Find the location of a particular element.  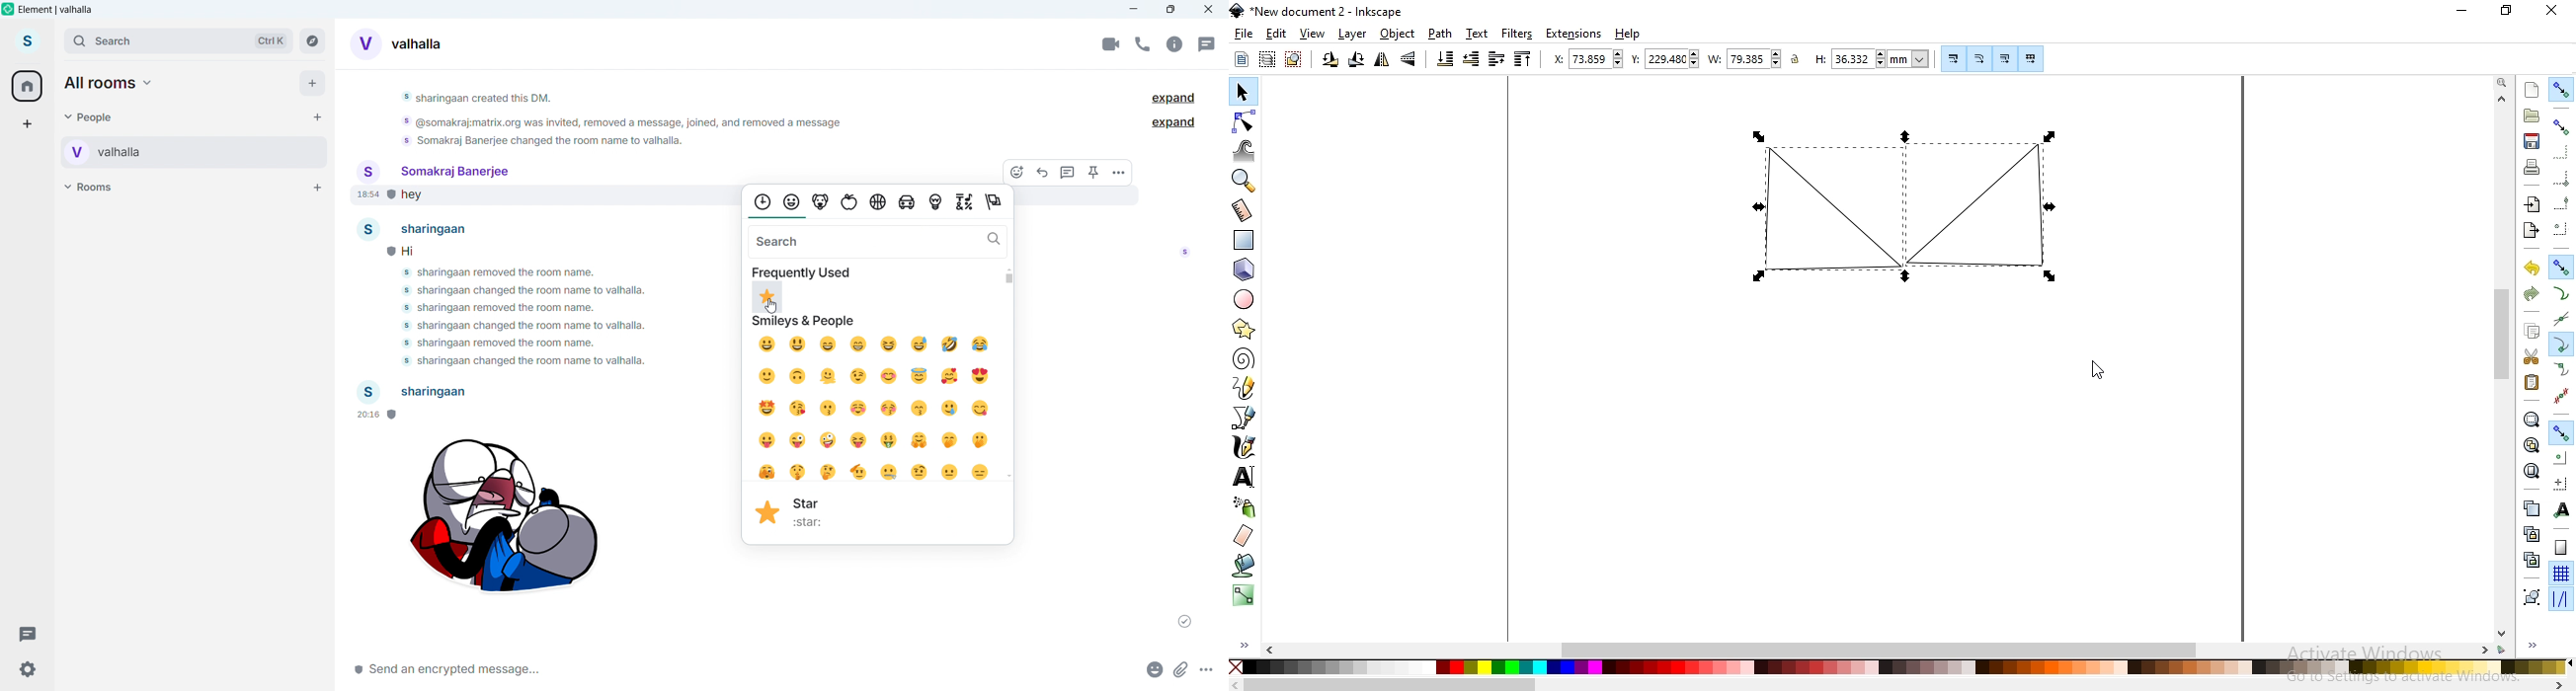

draw freehand lines is located at coordinates (1244, 391).